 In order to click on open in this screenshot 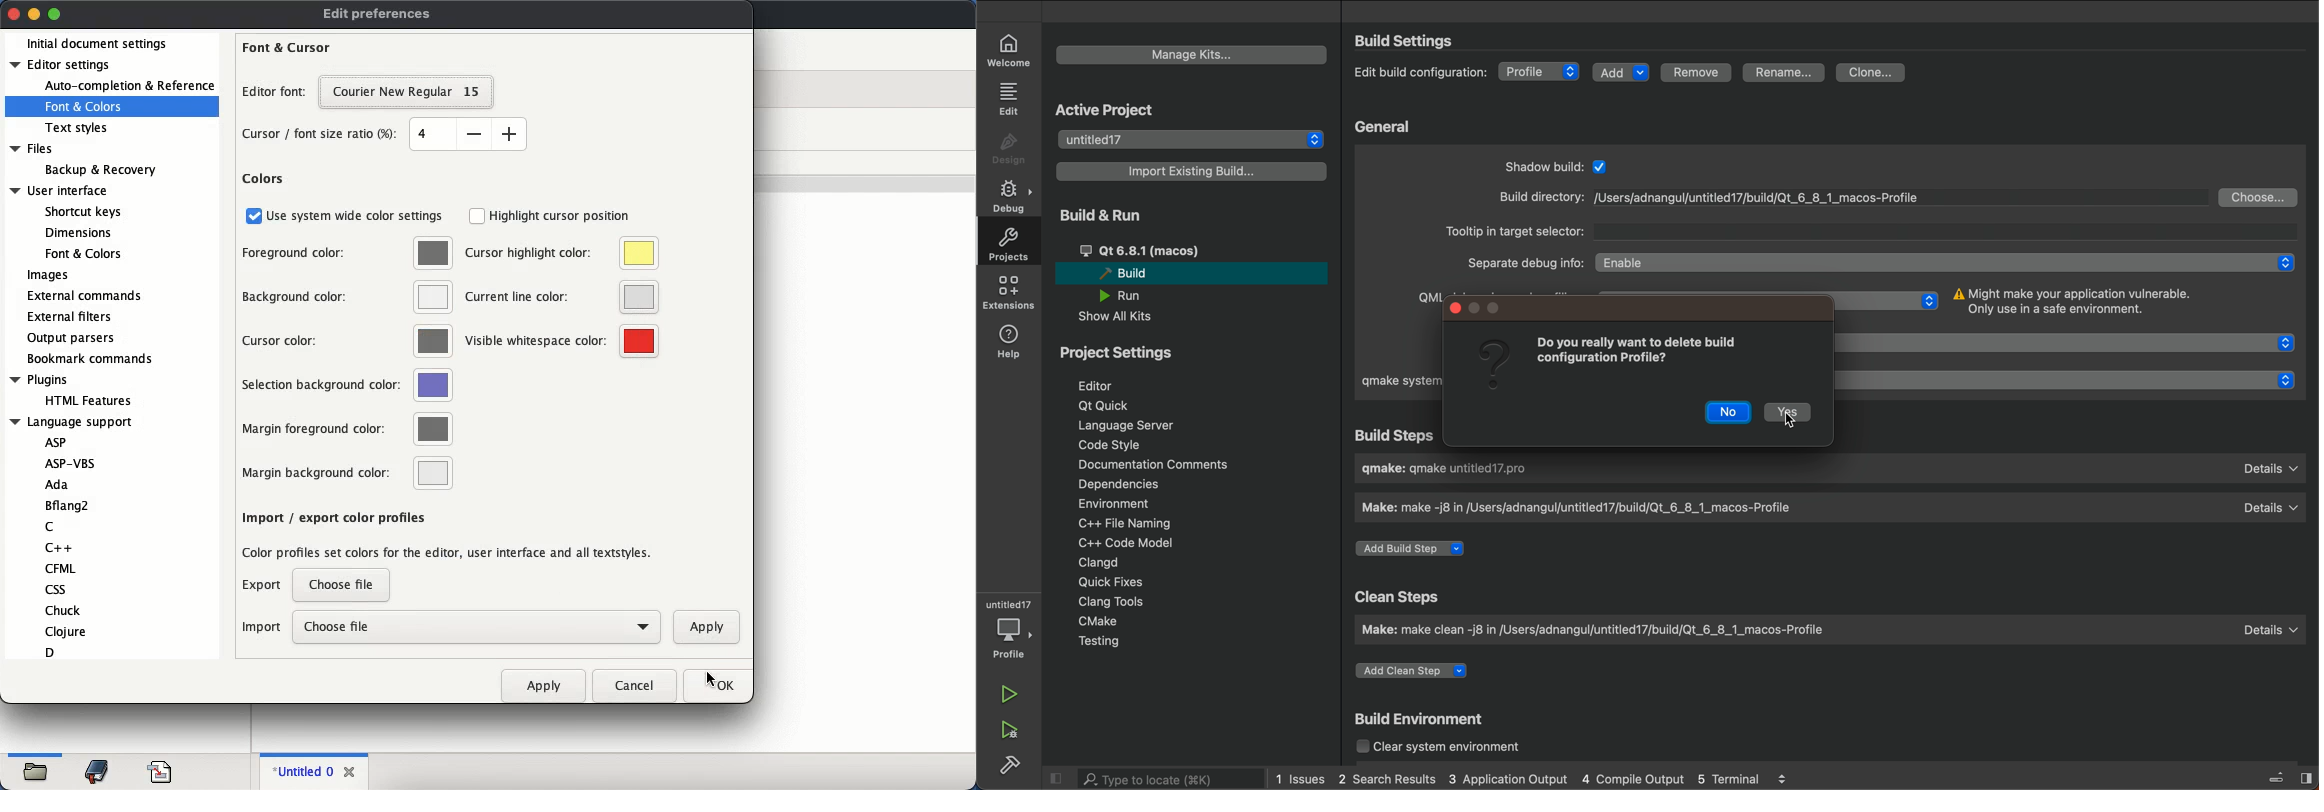, I will do `click(37, 774)`.